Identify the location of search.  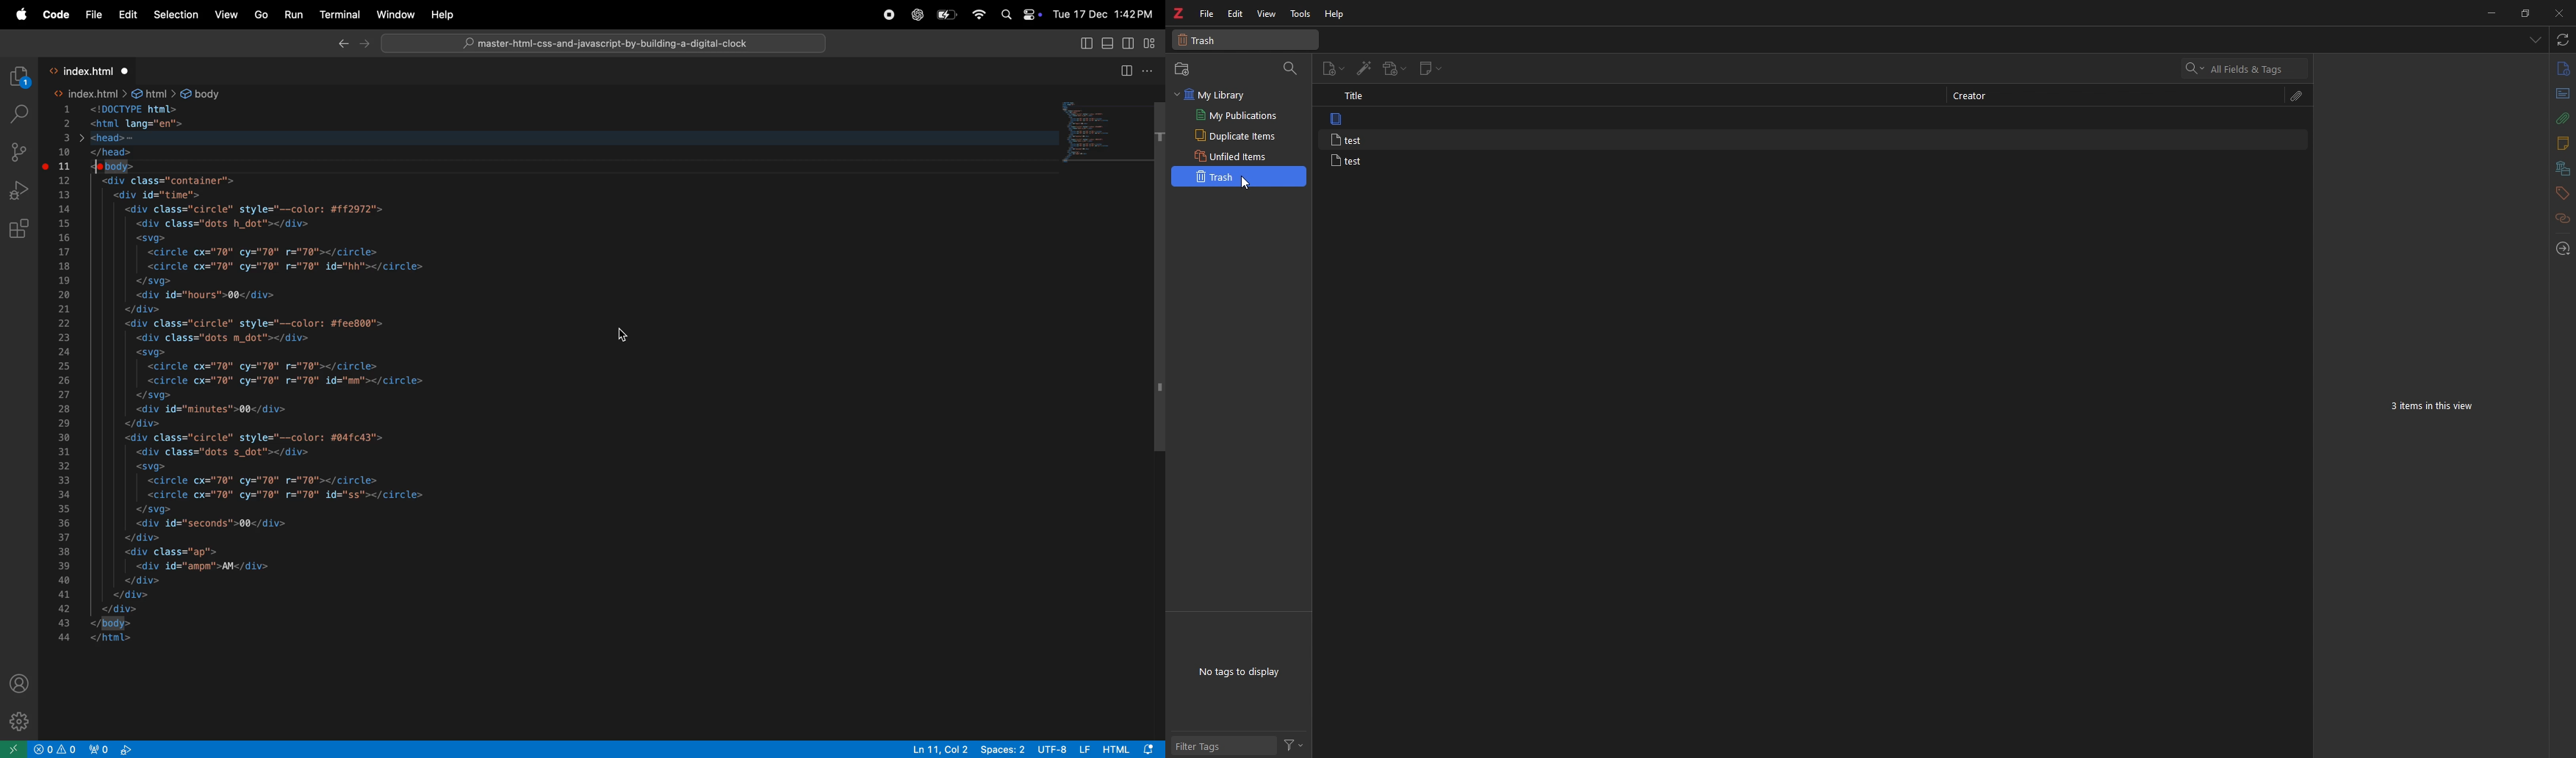
(19, 113).